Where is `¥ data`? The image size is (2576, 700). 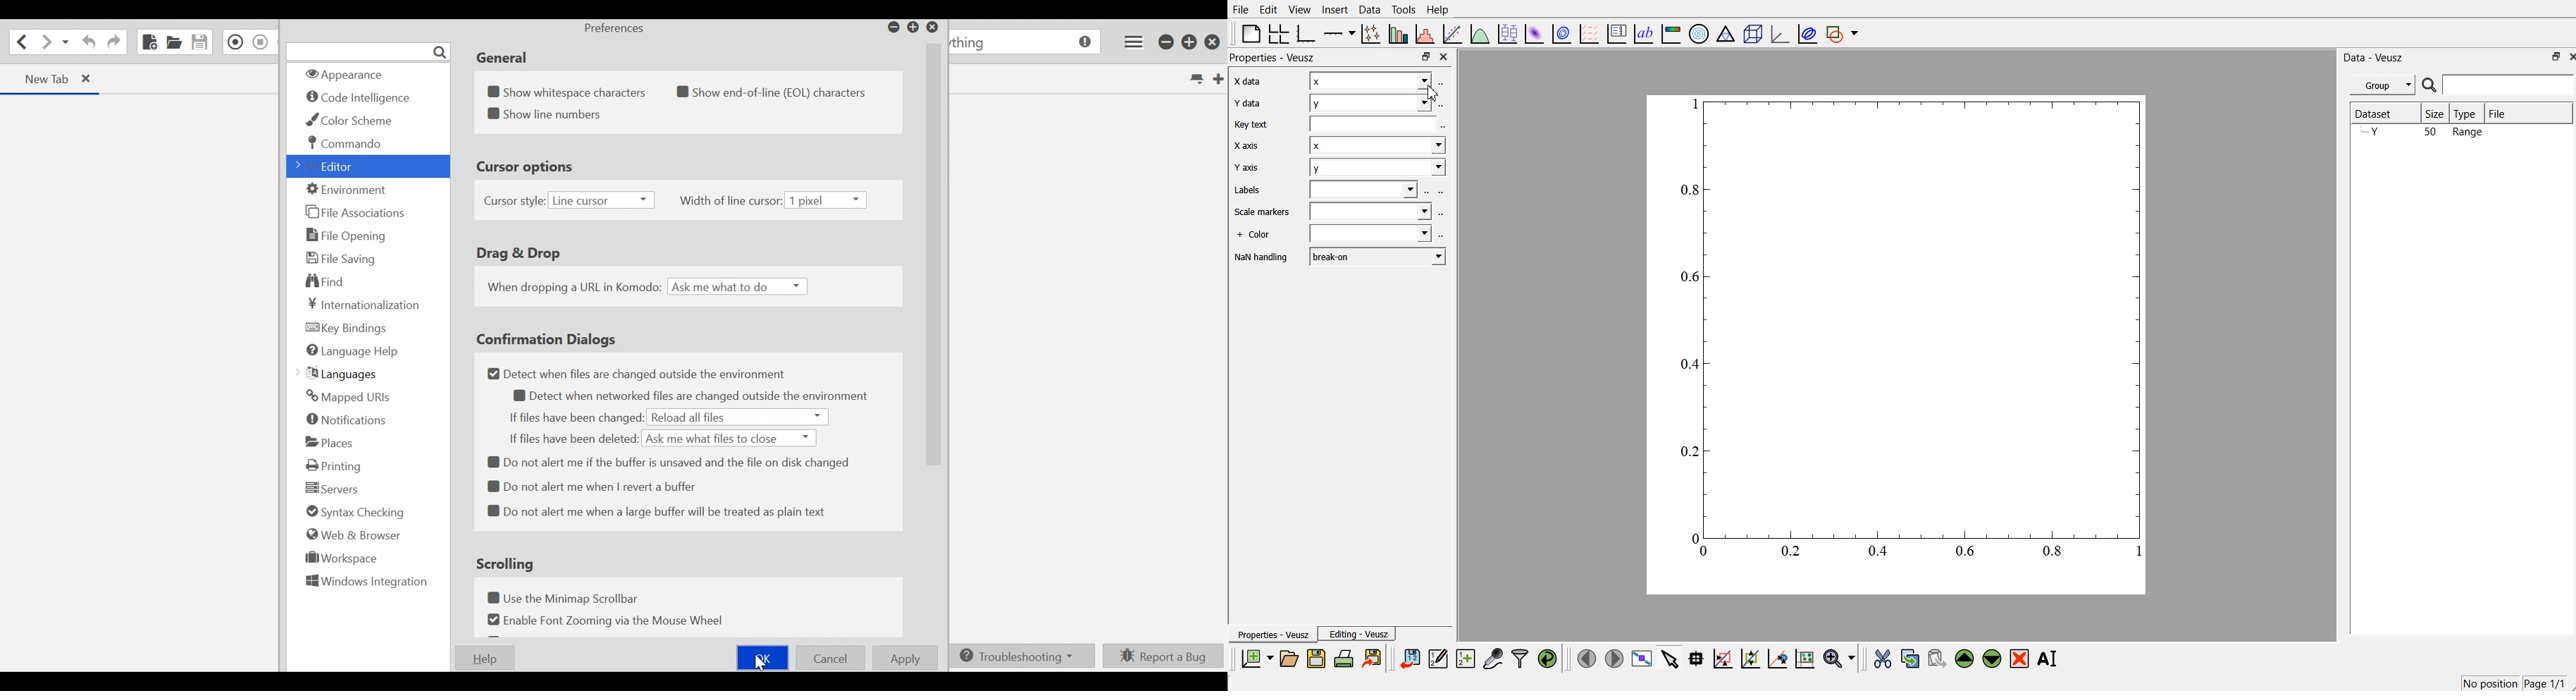
¥ data is located at coordinates (1258, 103).